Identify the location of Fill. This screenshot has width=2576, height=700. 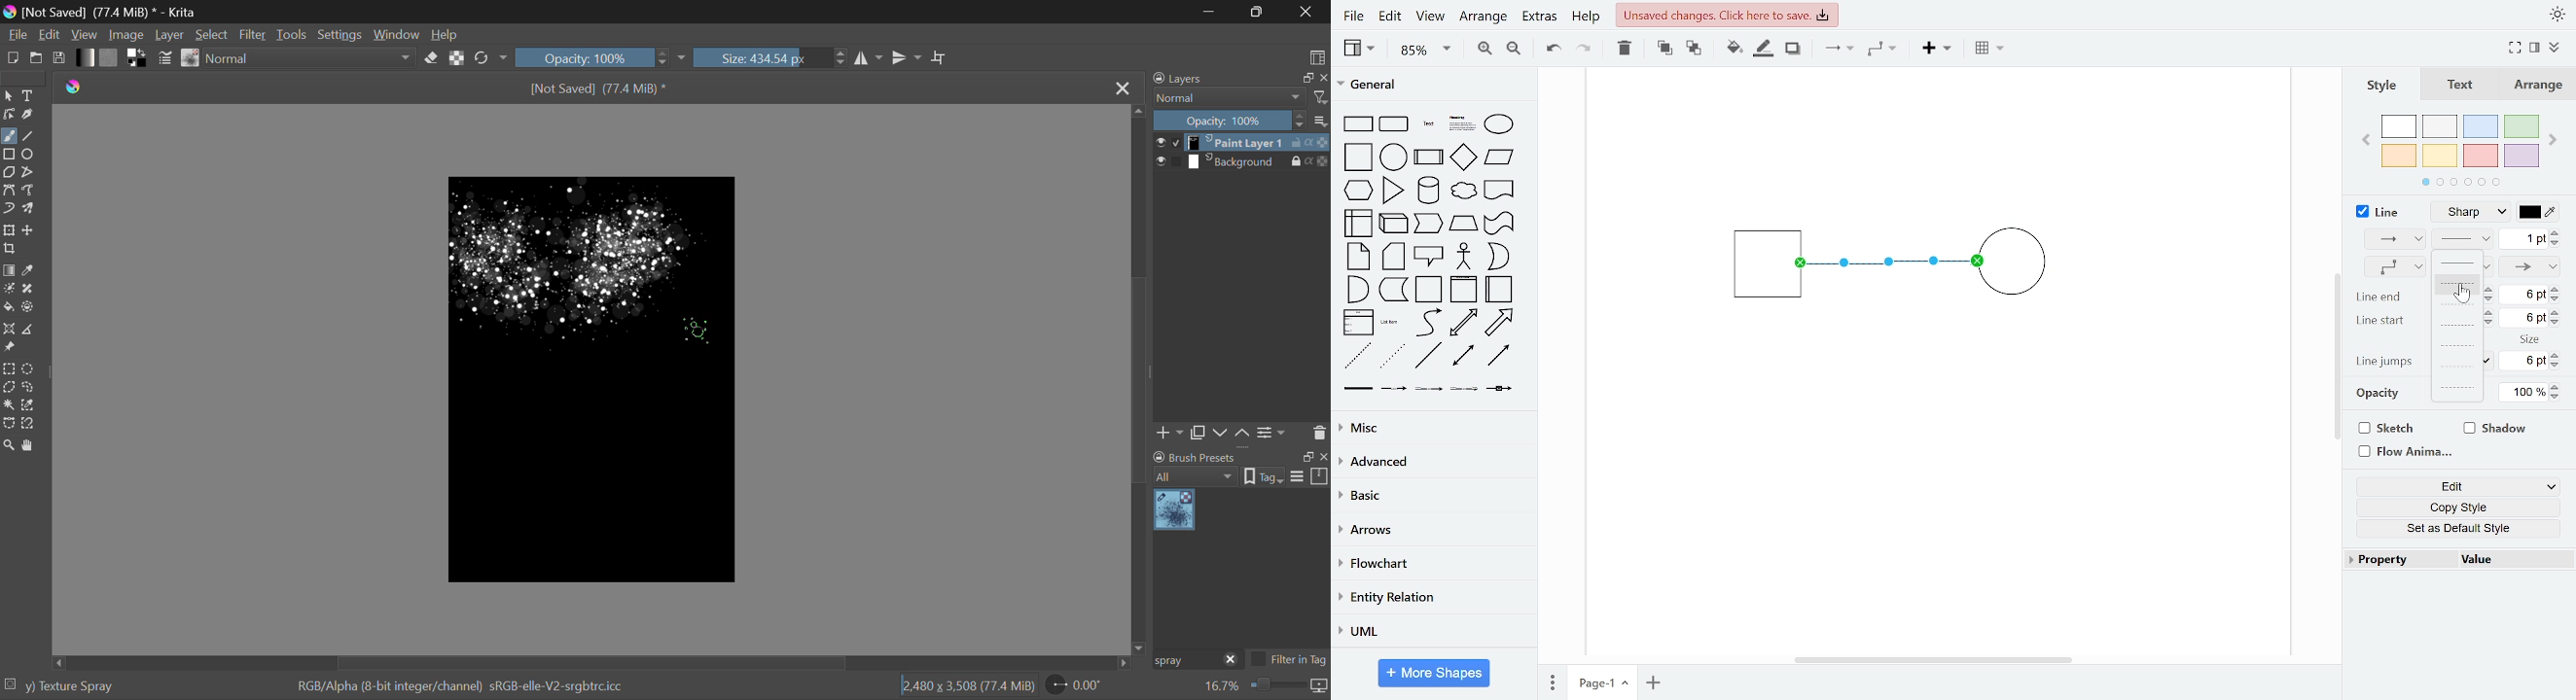
(8, 308).